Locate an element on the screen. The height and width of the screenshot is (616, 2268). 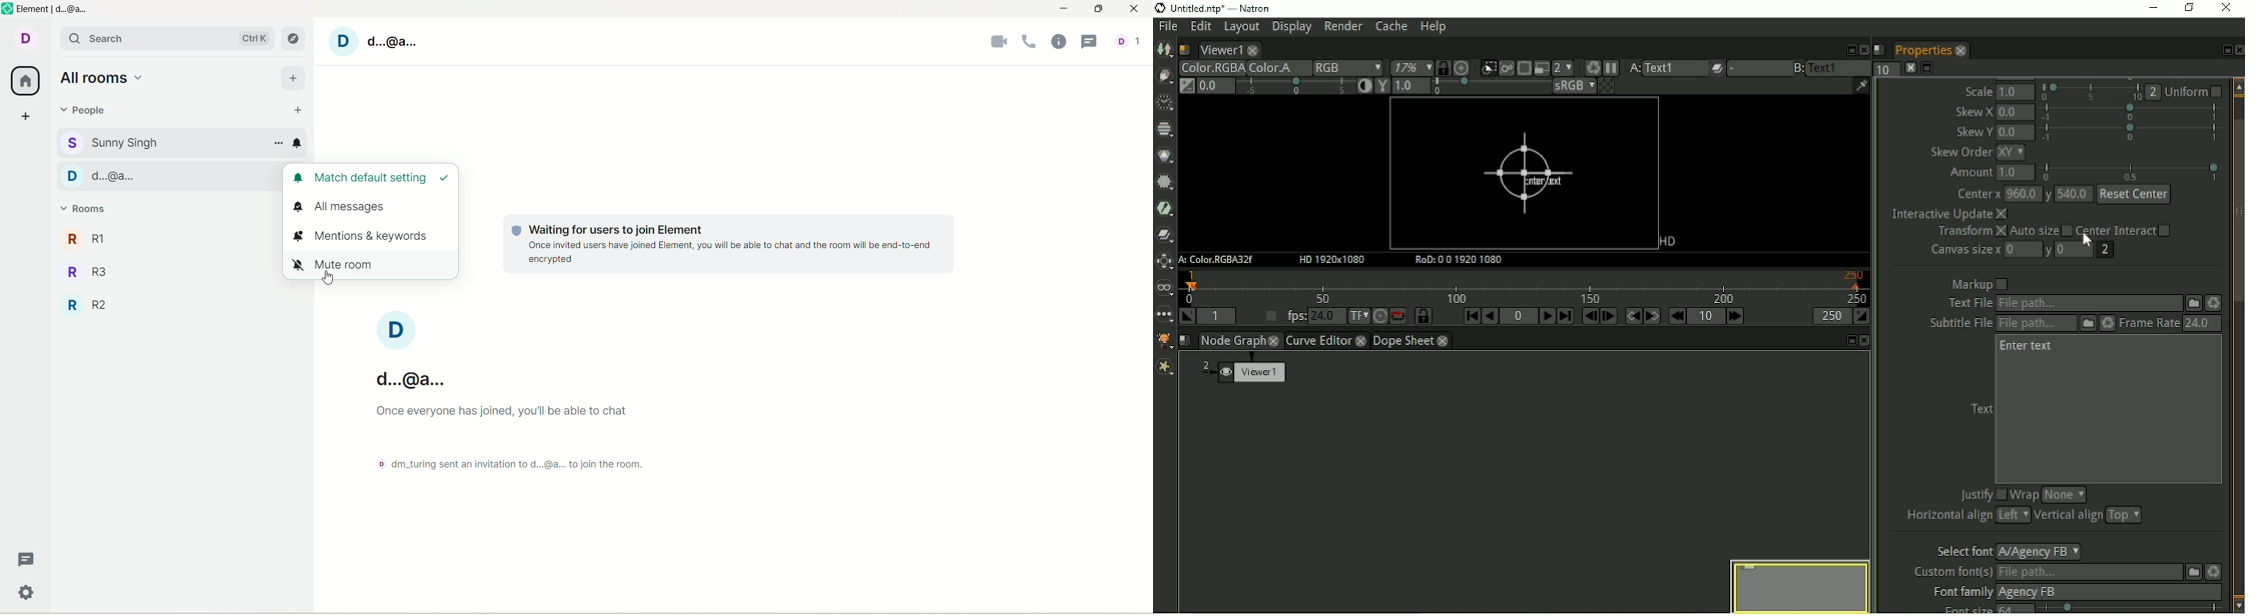
start chat is located at coordinates (302, 111).